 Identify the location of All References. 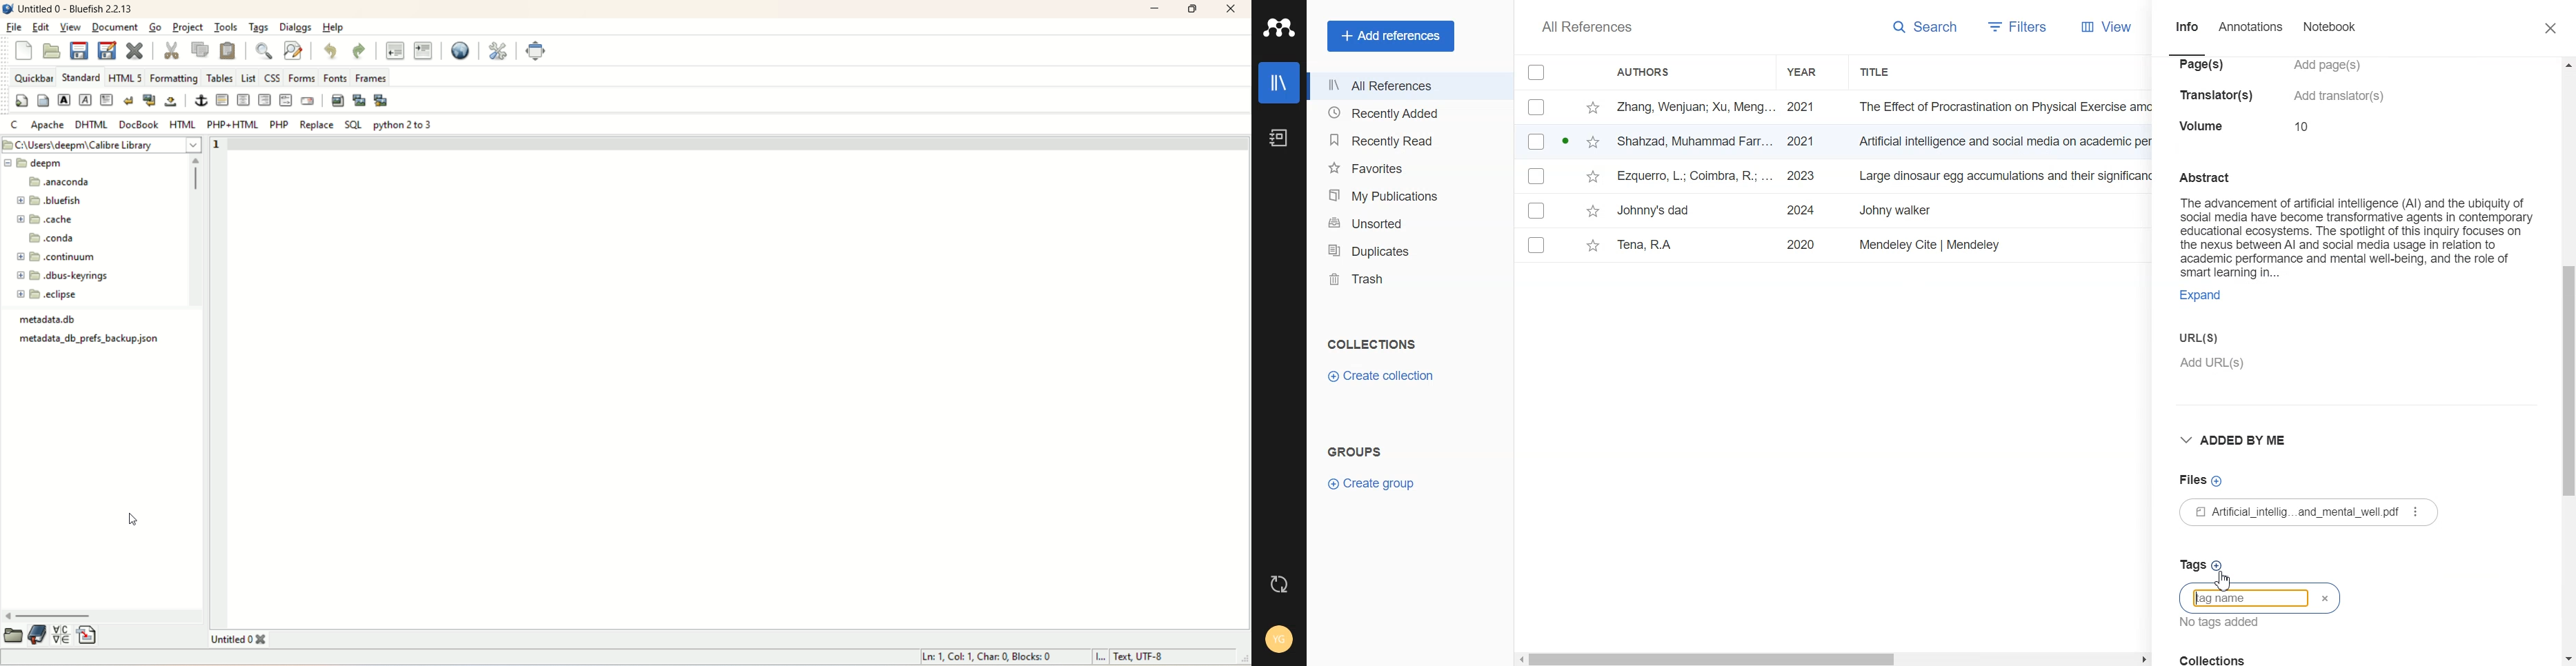
(1407, 87).